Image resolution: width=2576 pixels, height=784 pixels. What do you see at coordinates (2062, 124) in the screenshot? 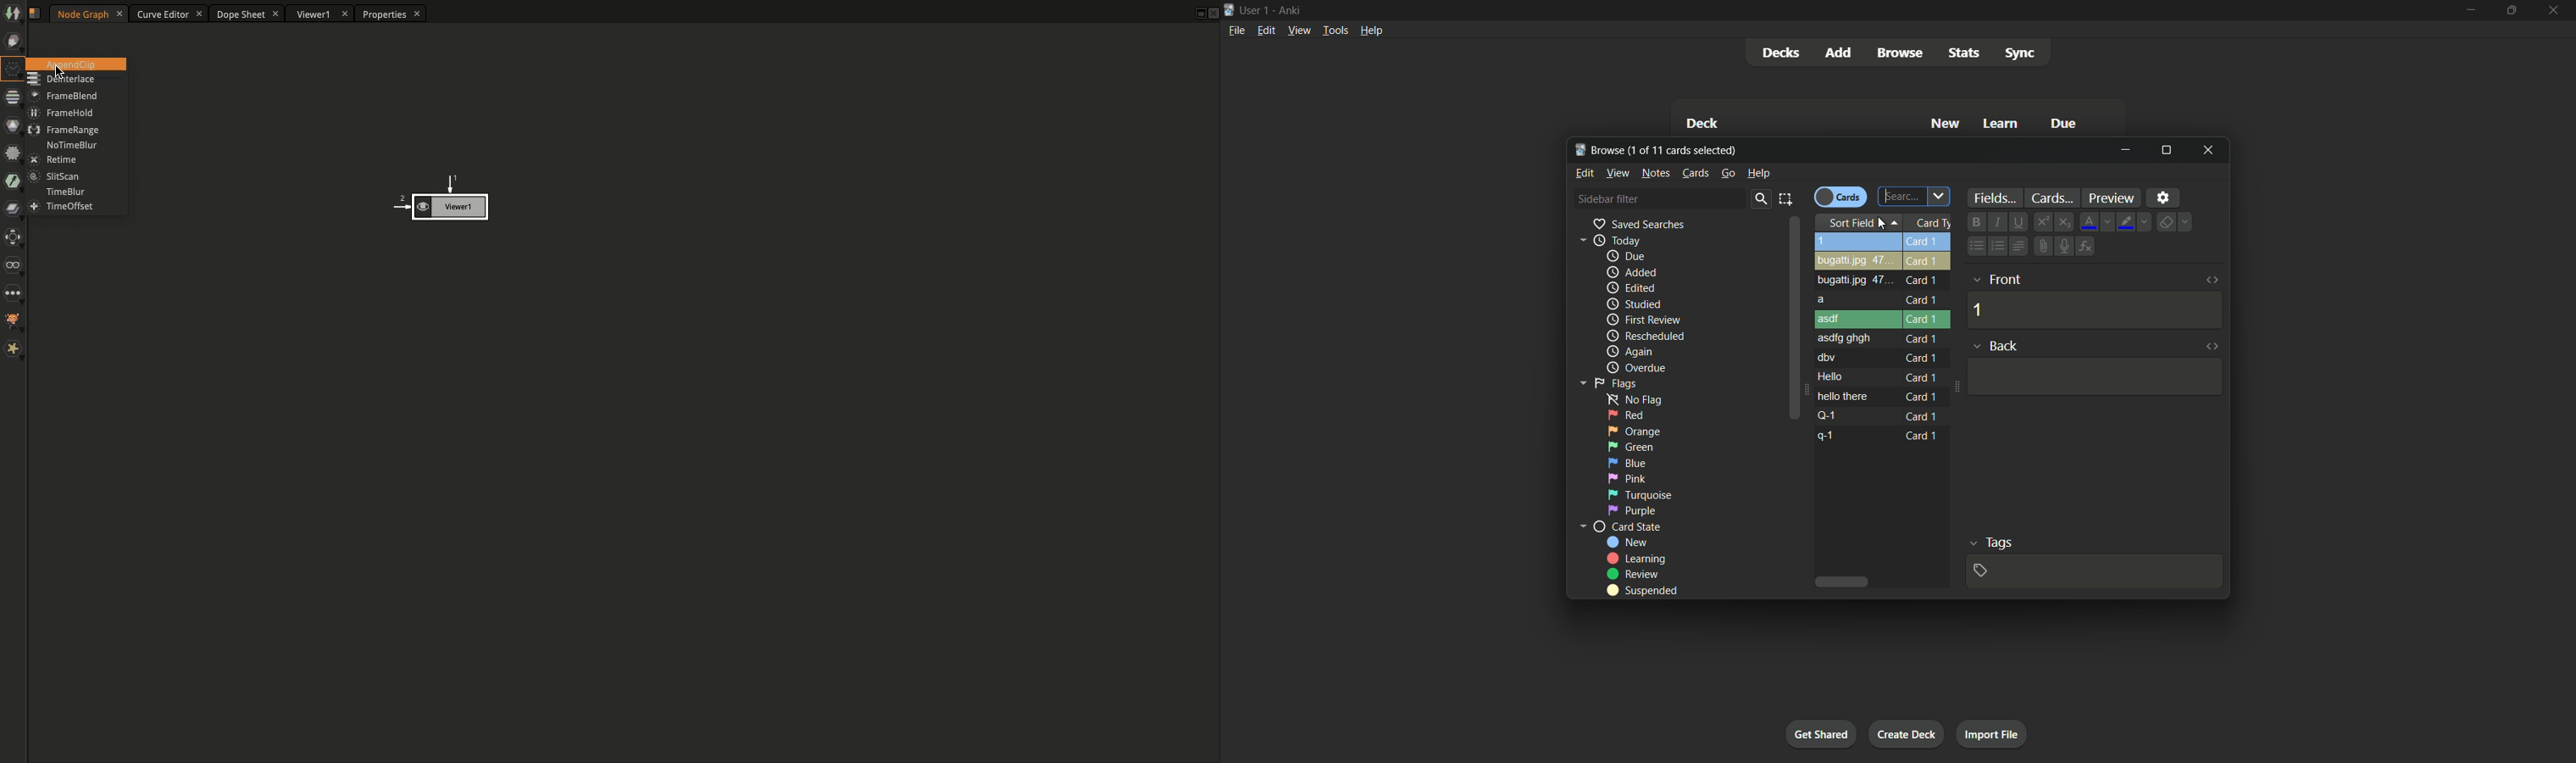
I see `due` at bounding box center [2062, 124].